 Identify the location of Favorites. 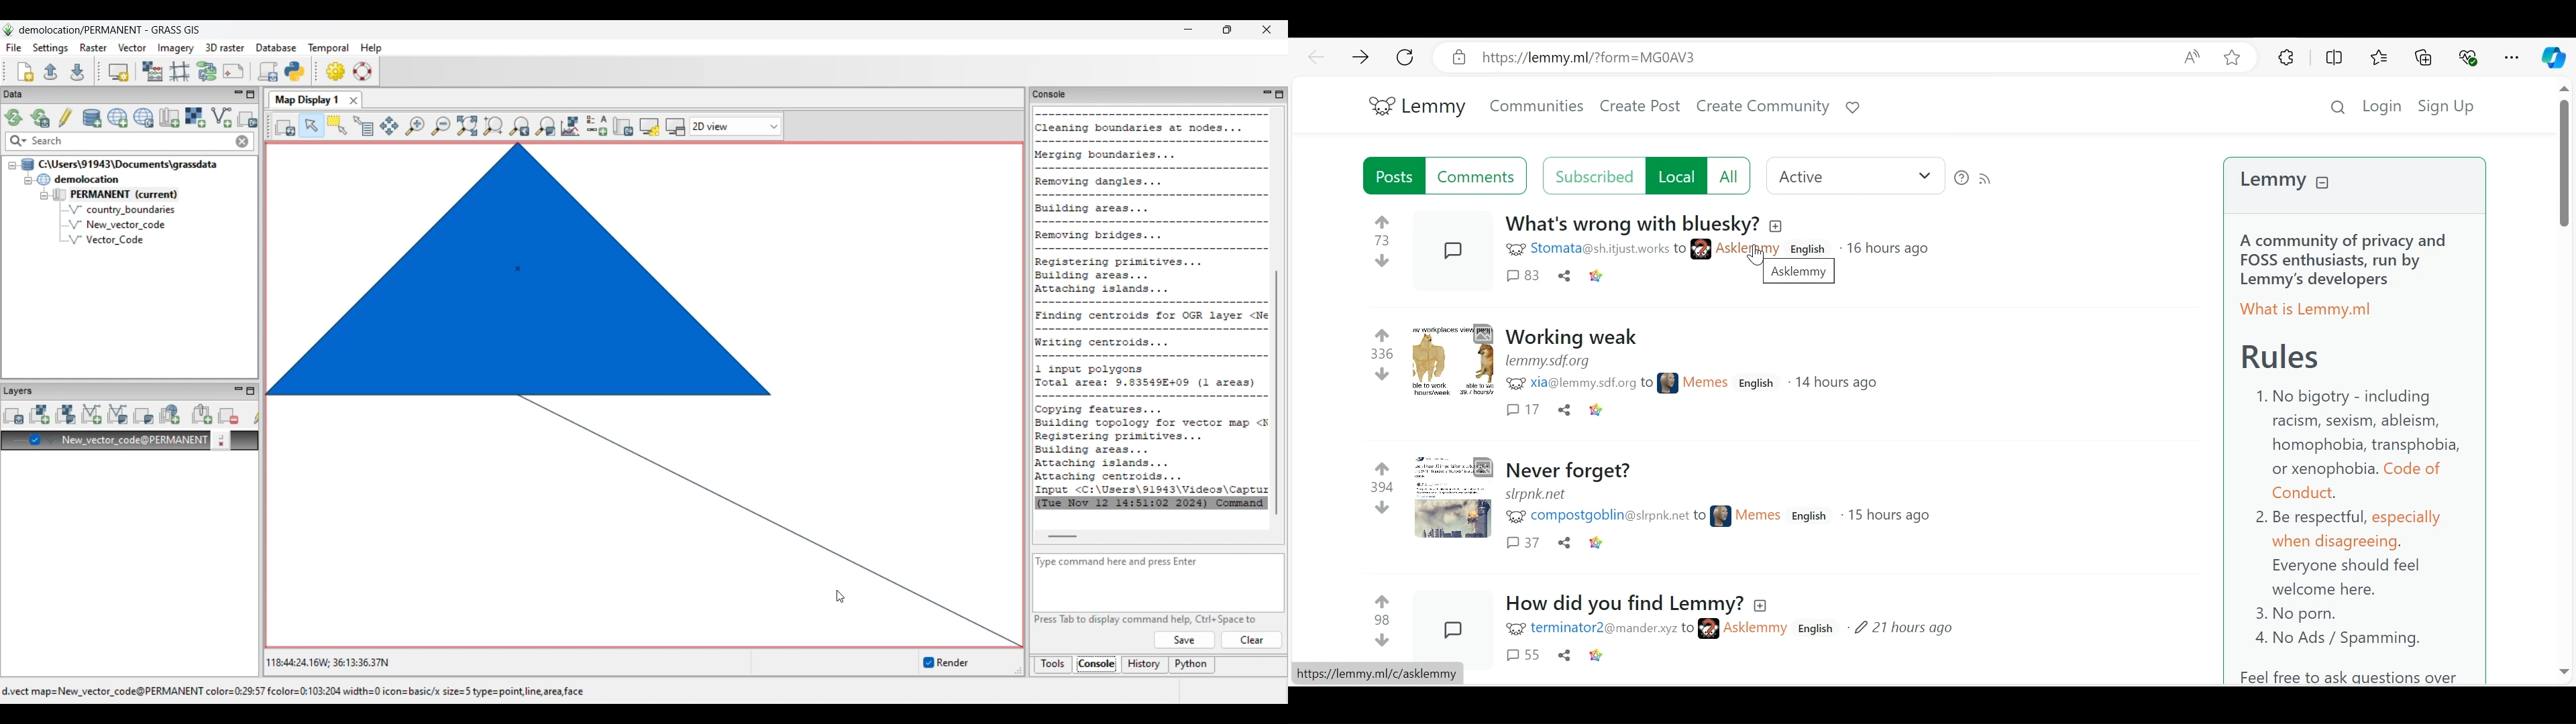
(2380, 59).